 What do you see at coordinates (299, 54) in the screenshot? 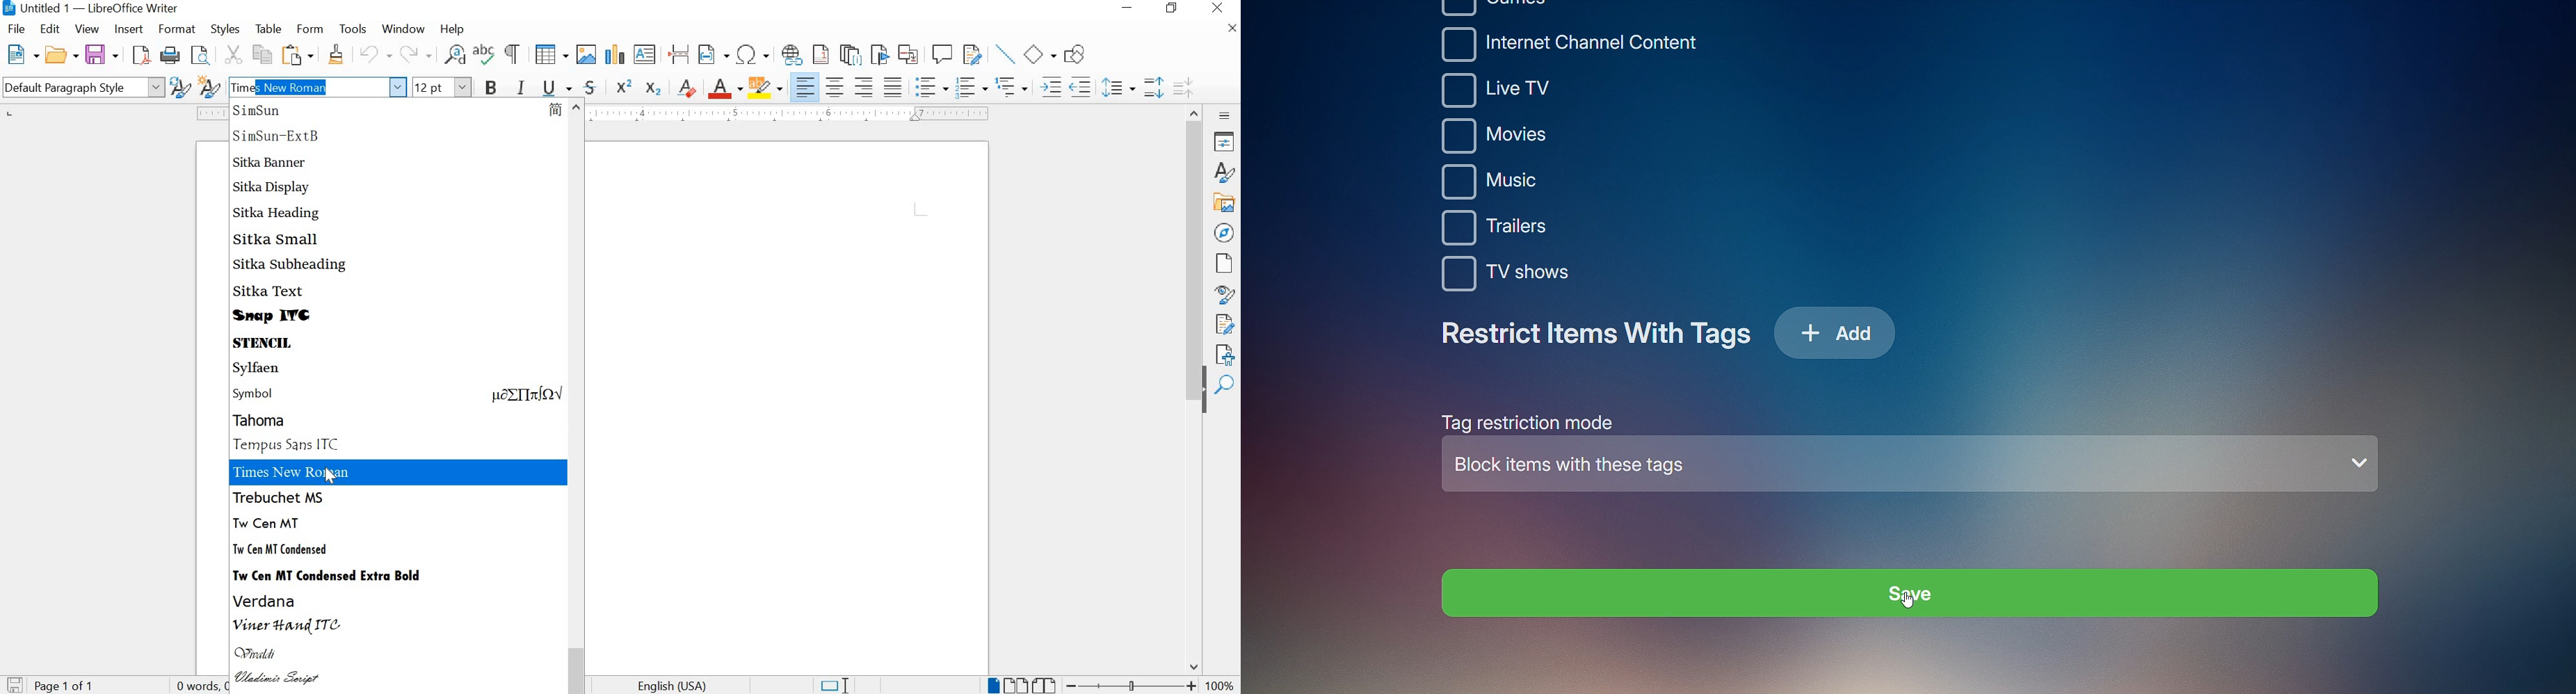
I see `PASTE` at bounding box center [299, 54].